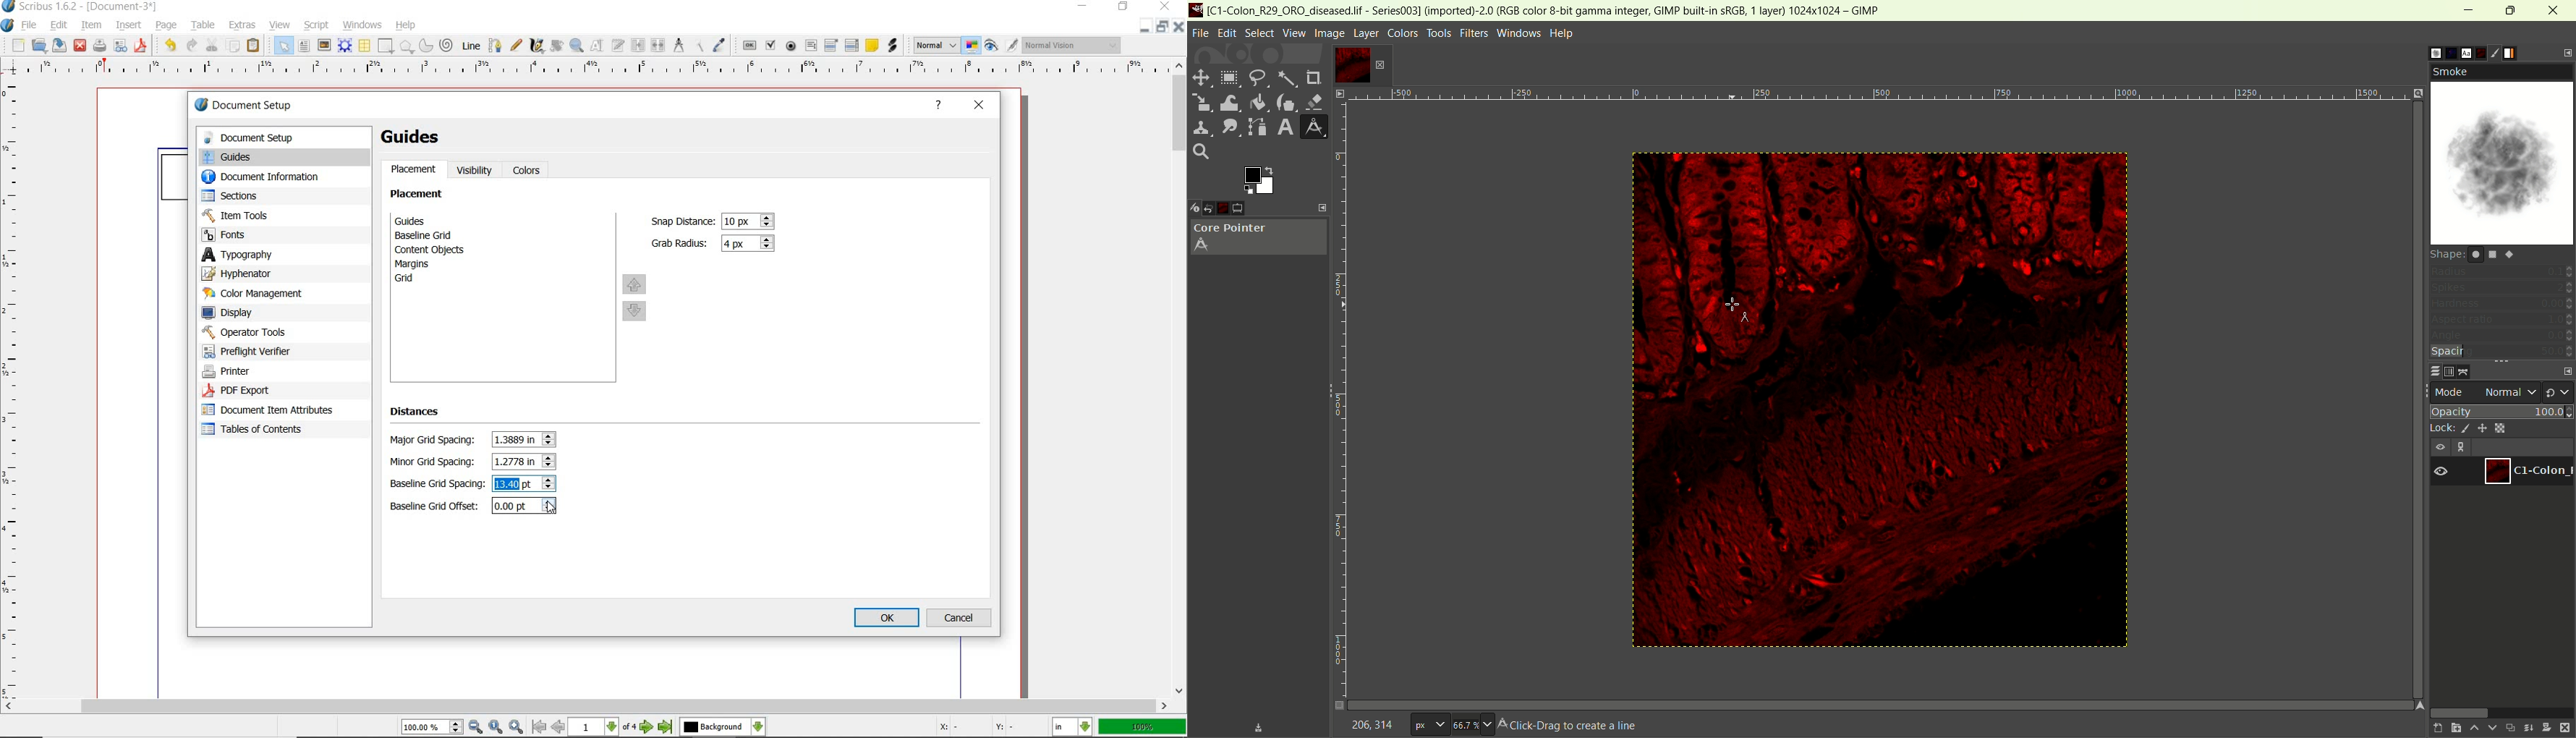  What do you see at coordinates (100, 46) in the screenshot?
I see `print` at bounding box center [100, 46].